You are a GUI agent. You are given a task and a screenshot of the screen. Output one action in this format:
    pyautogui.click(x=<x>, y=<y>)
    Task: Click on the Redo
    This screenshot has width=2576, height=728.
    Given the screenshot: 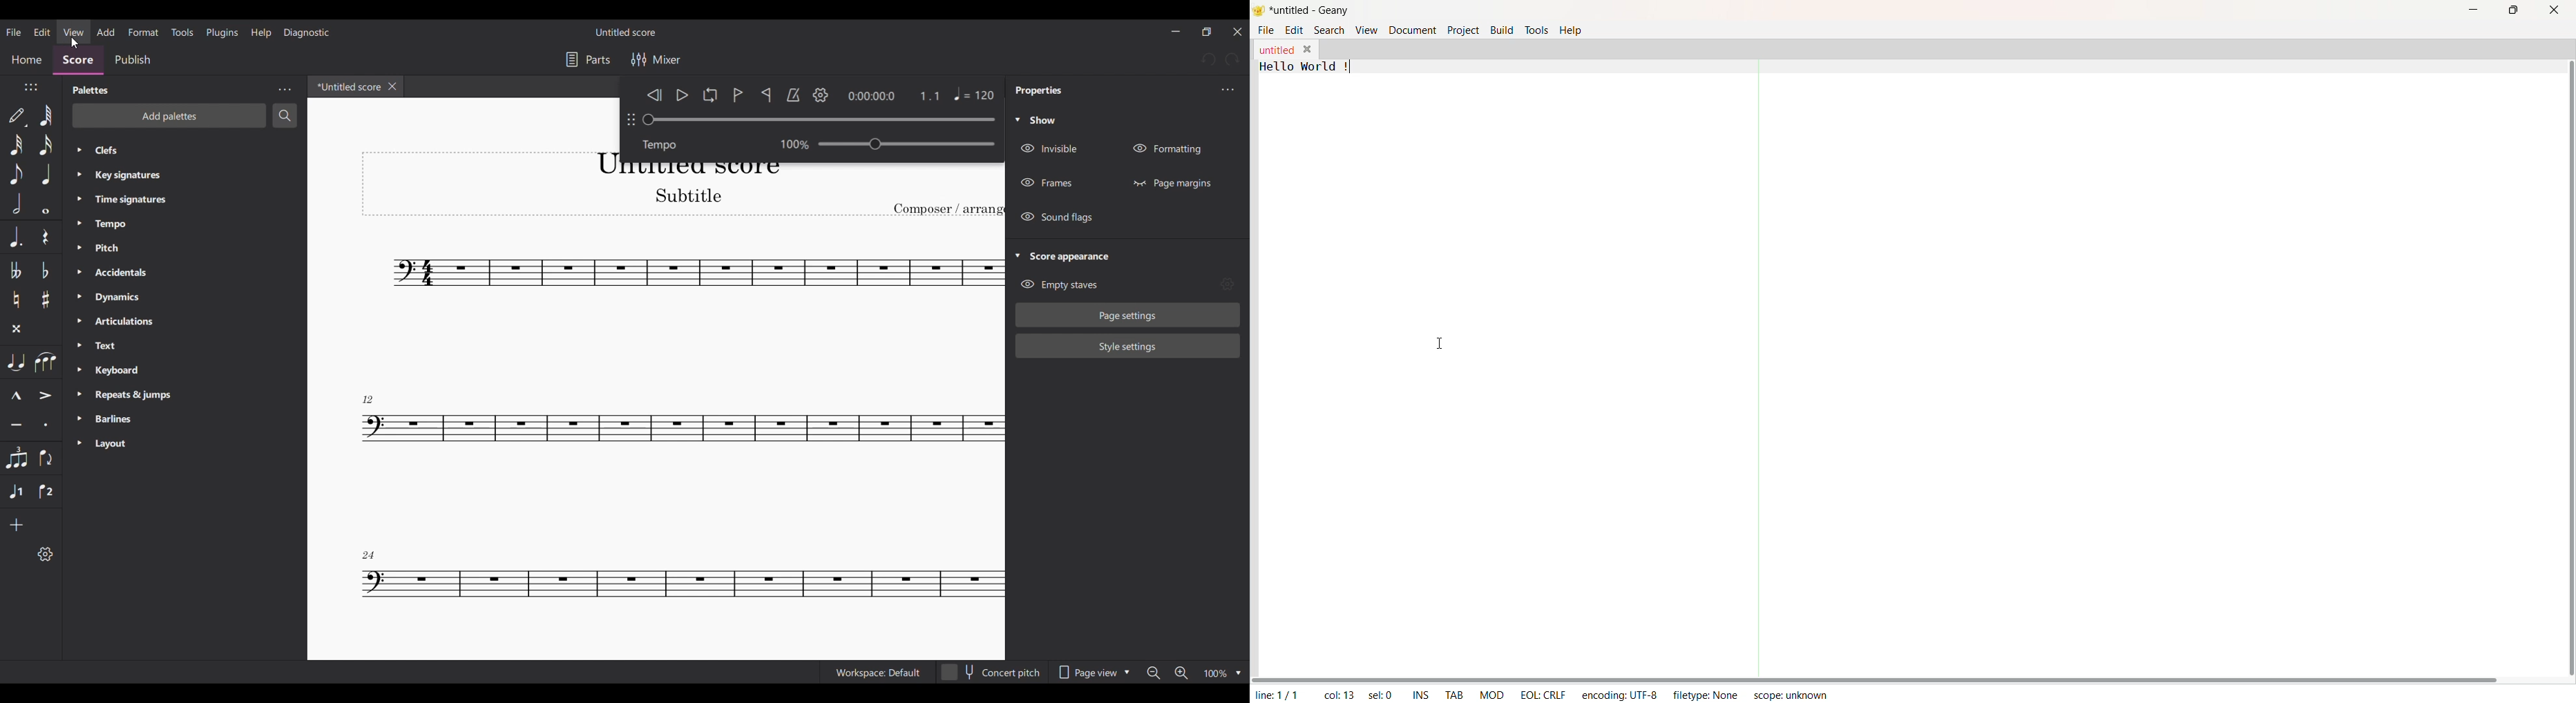 What is the action you would take?
    pyautogui.click(x=1233, y=60)
    